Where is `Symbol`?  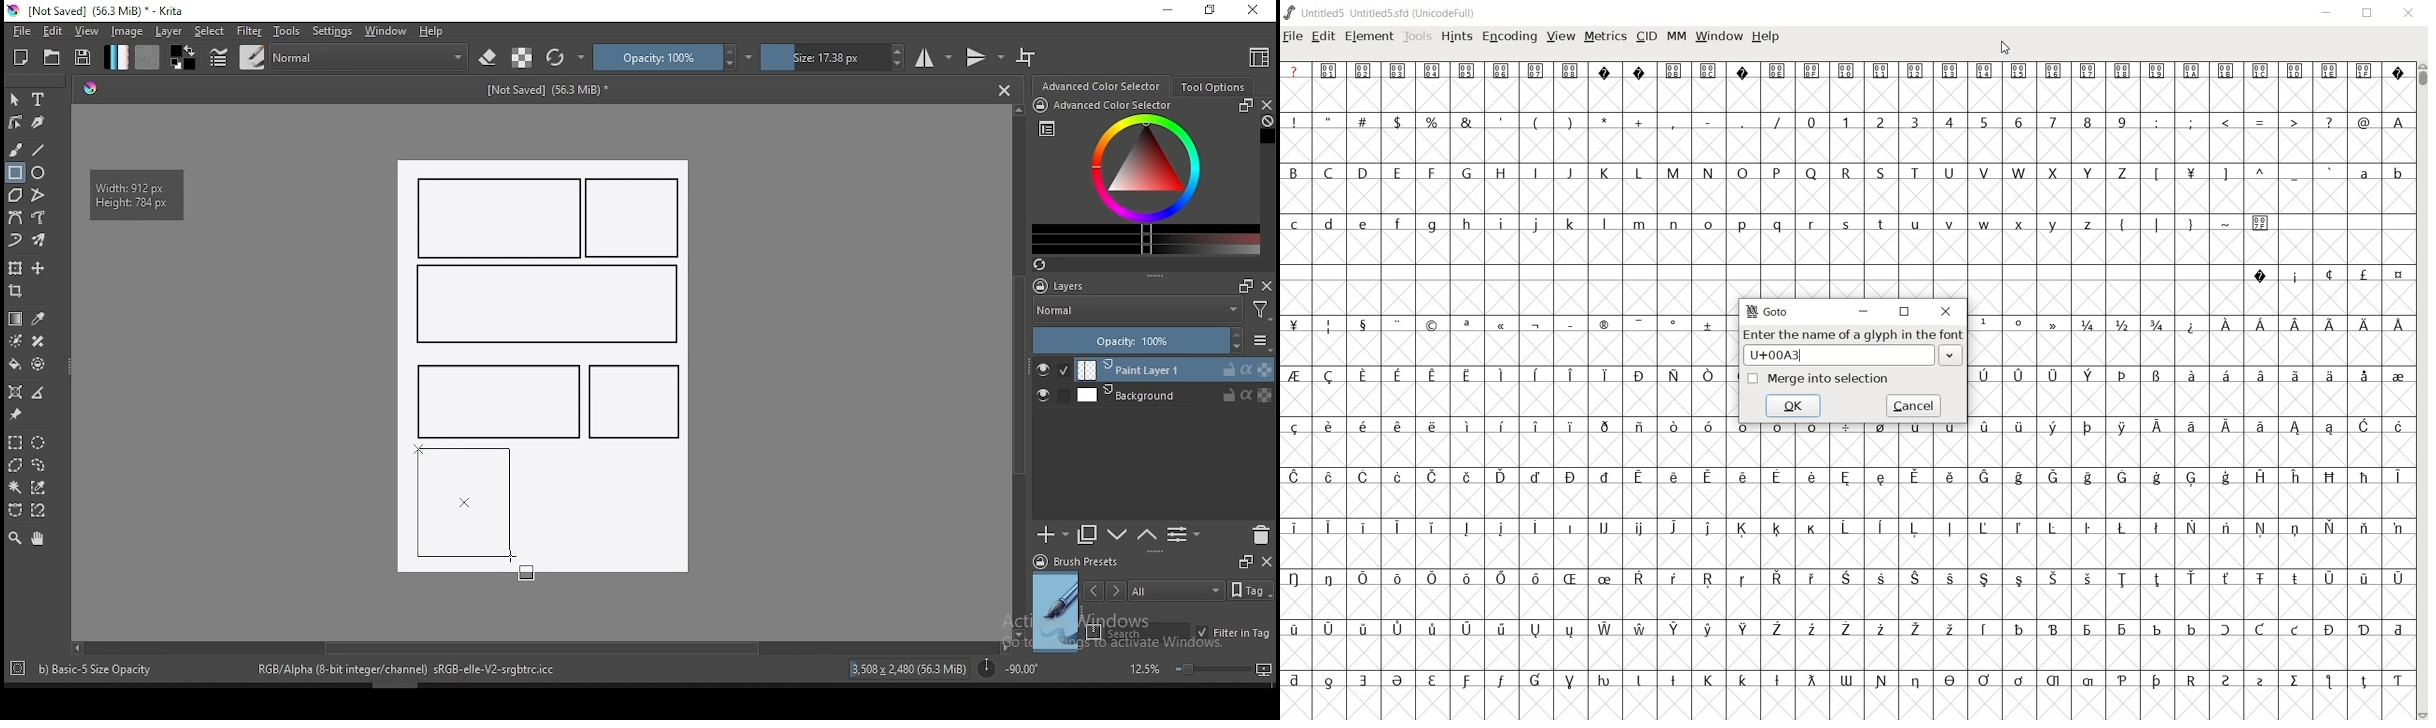 Symbol is located at coordinates (1915, 682).